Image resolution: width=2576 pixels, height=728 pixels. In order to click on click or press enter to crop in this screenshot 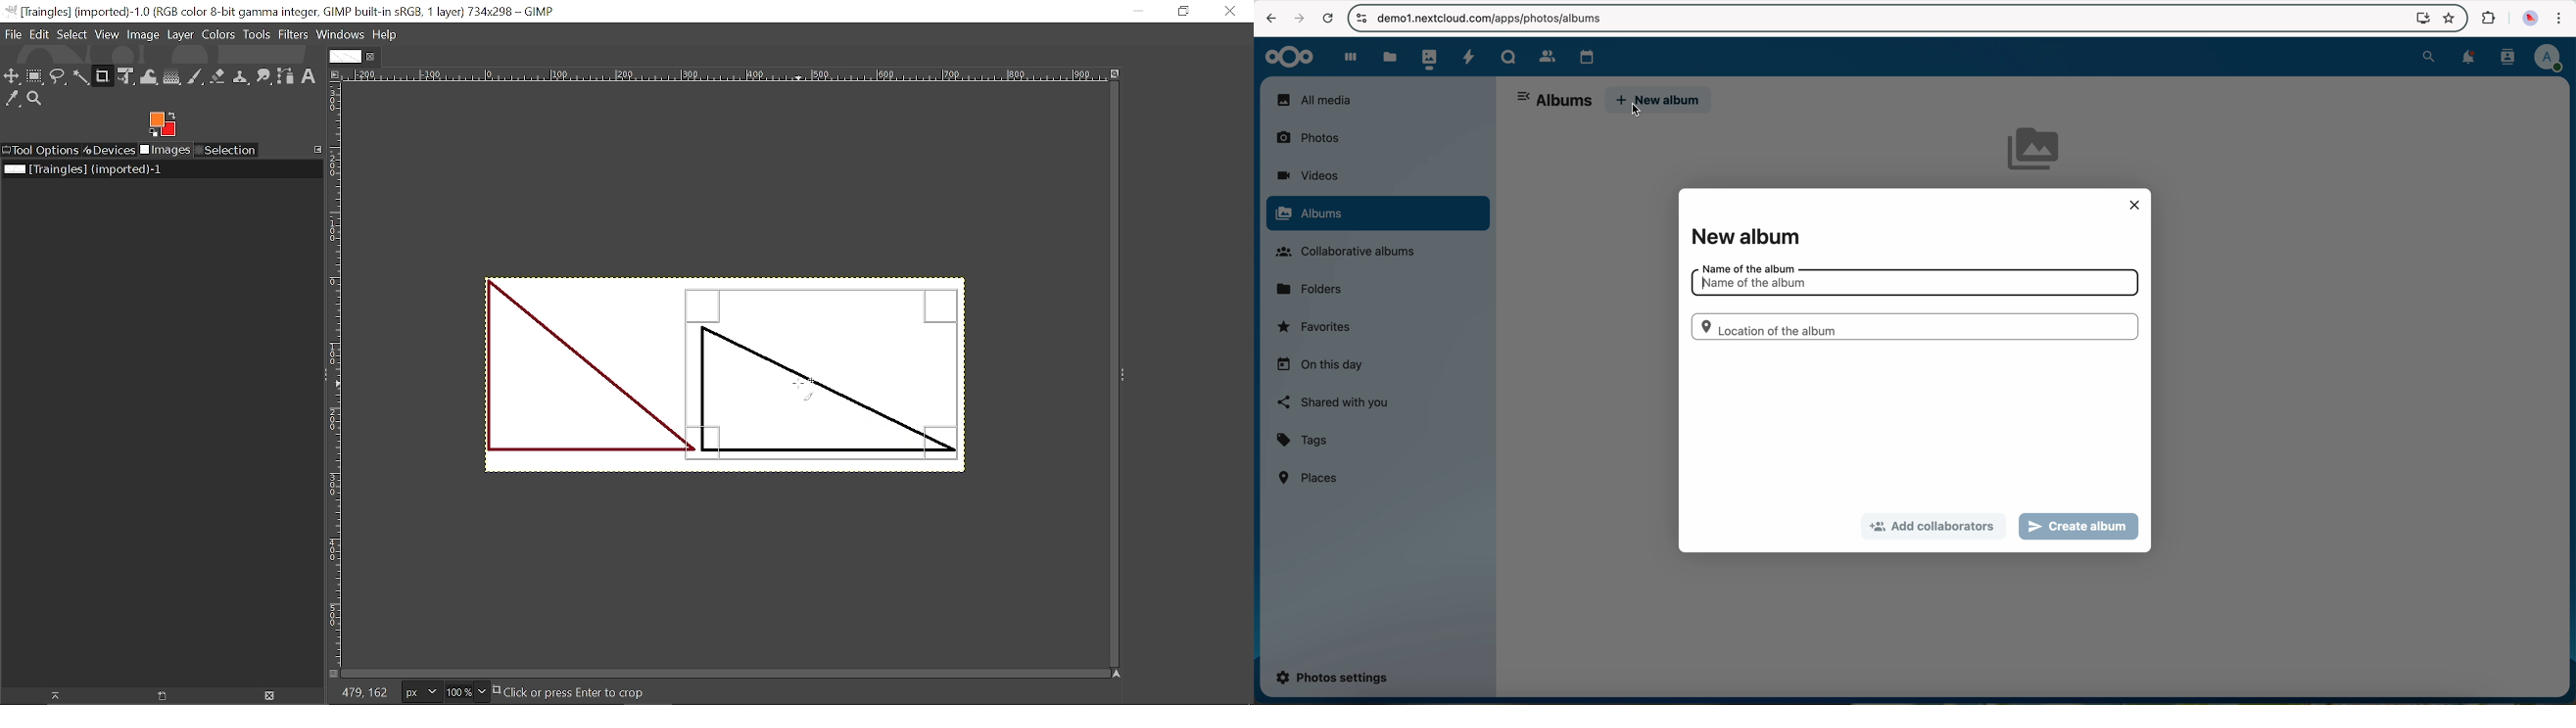, I will do `click(595, 692)`.